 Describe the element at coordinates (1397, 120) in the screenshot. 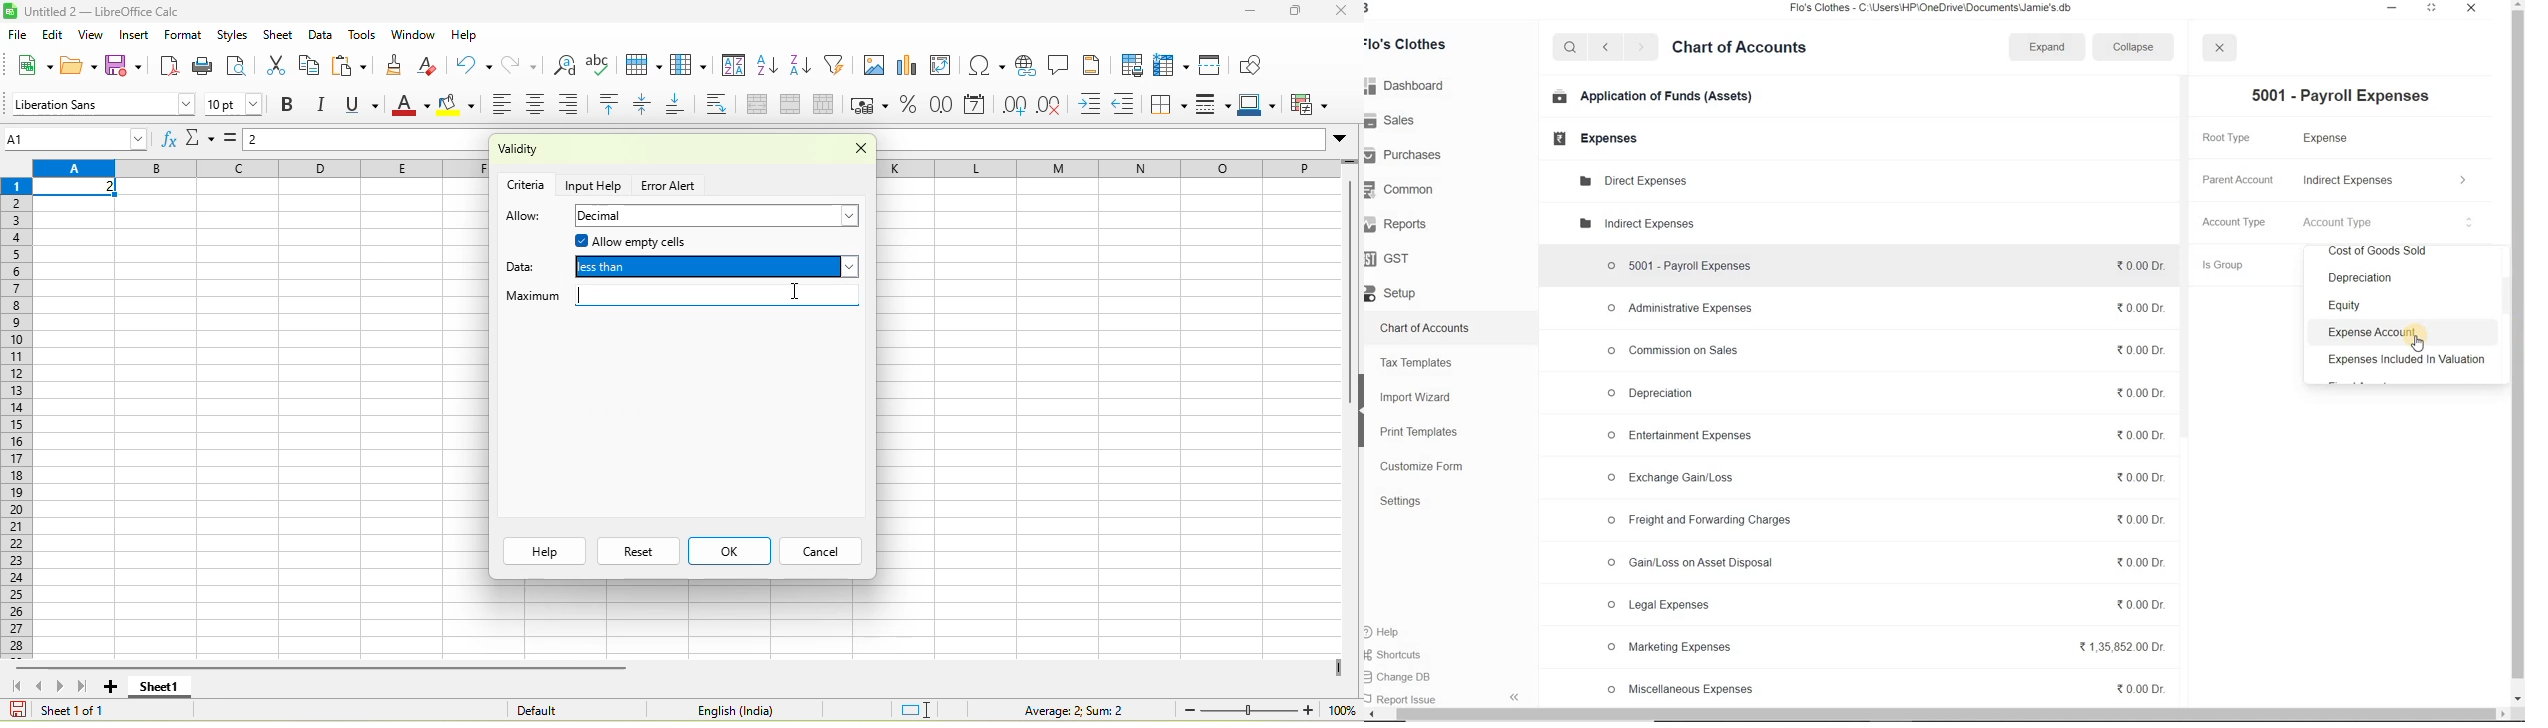

I see `Sales` at that location.